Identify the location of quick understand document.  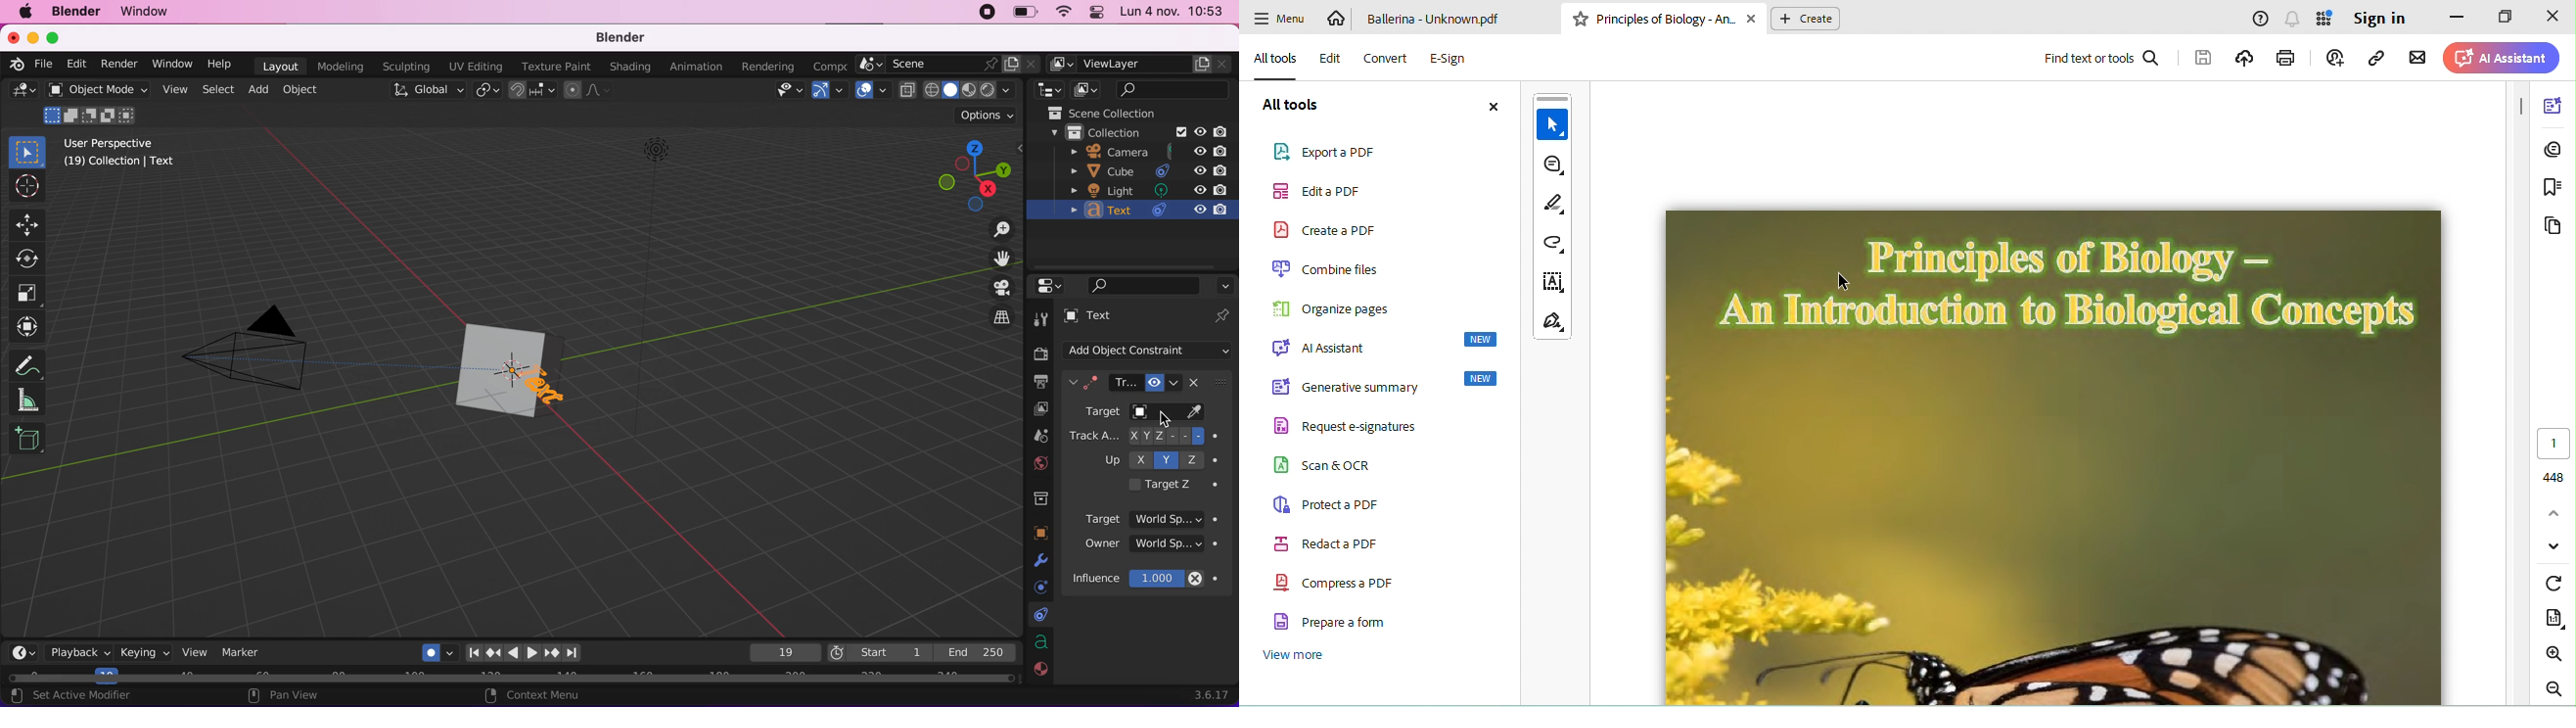
(2553, 103).